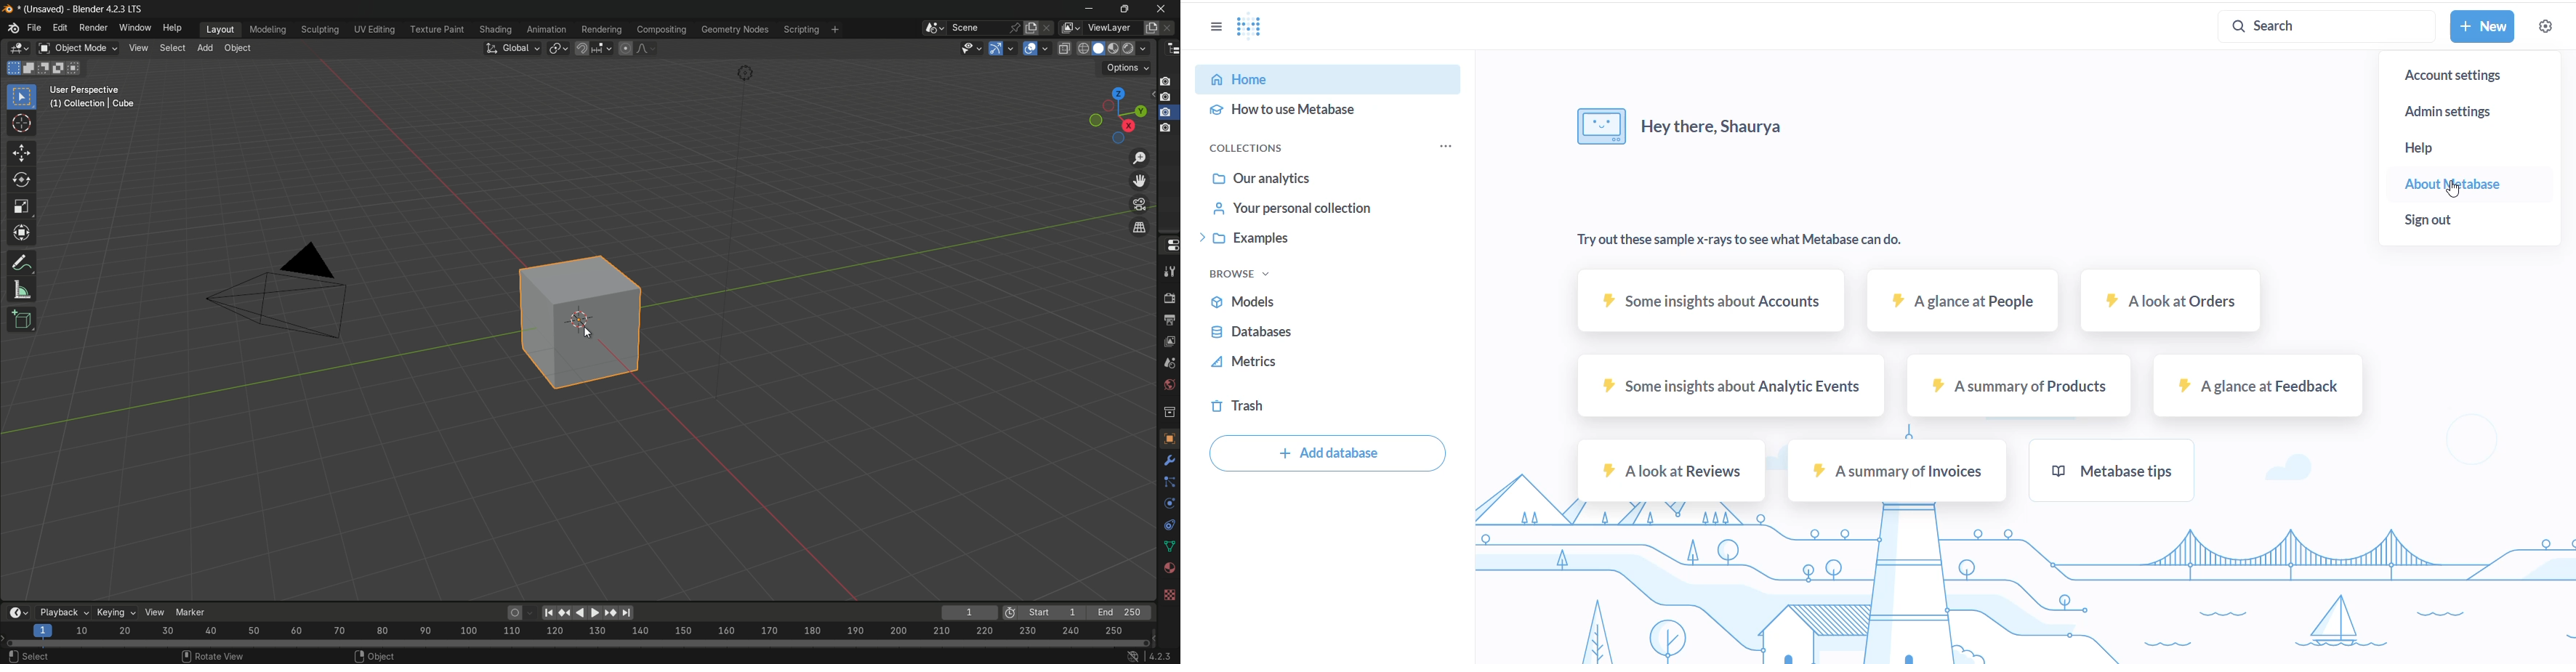 The image size is (2576, 672). Describe the element at coordinates (626, 612) in the screenshot. I see `jump to endpoint` at that location.